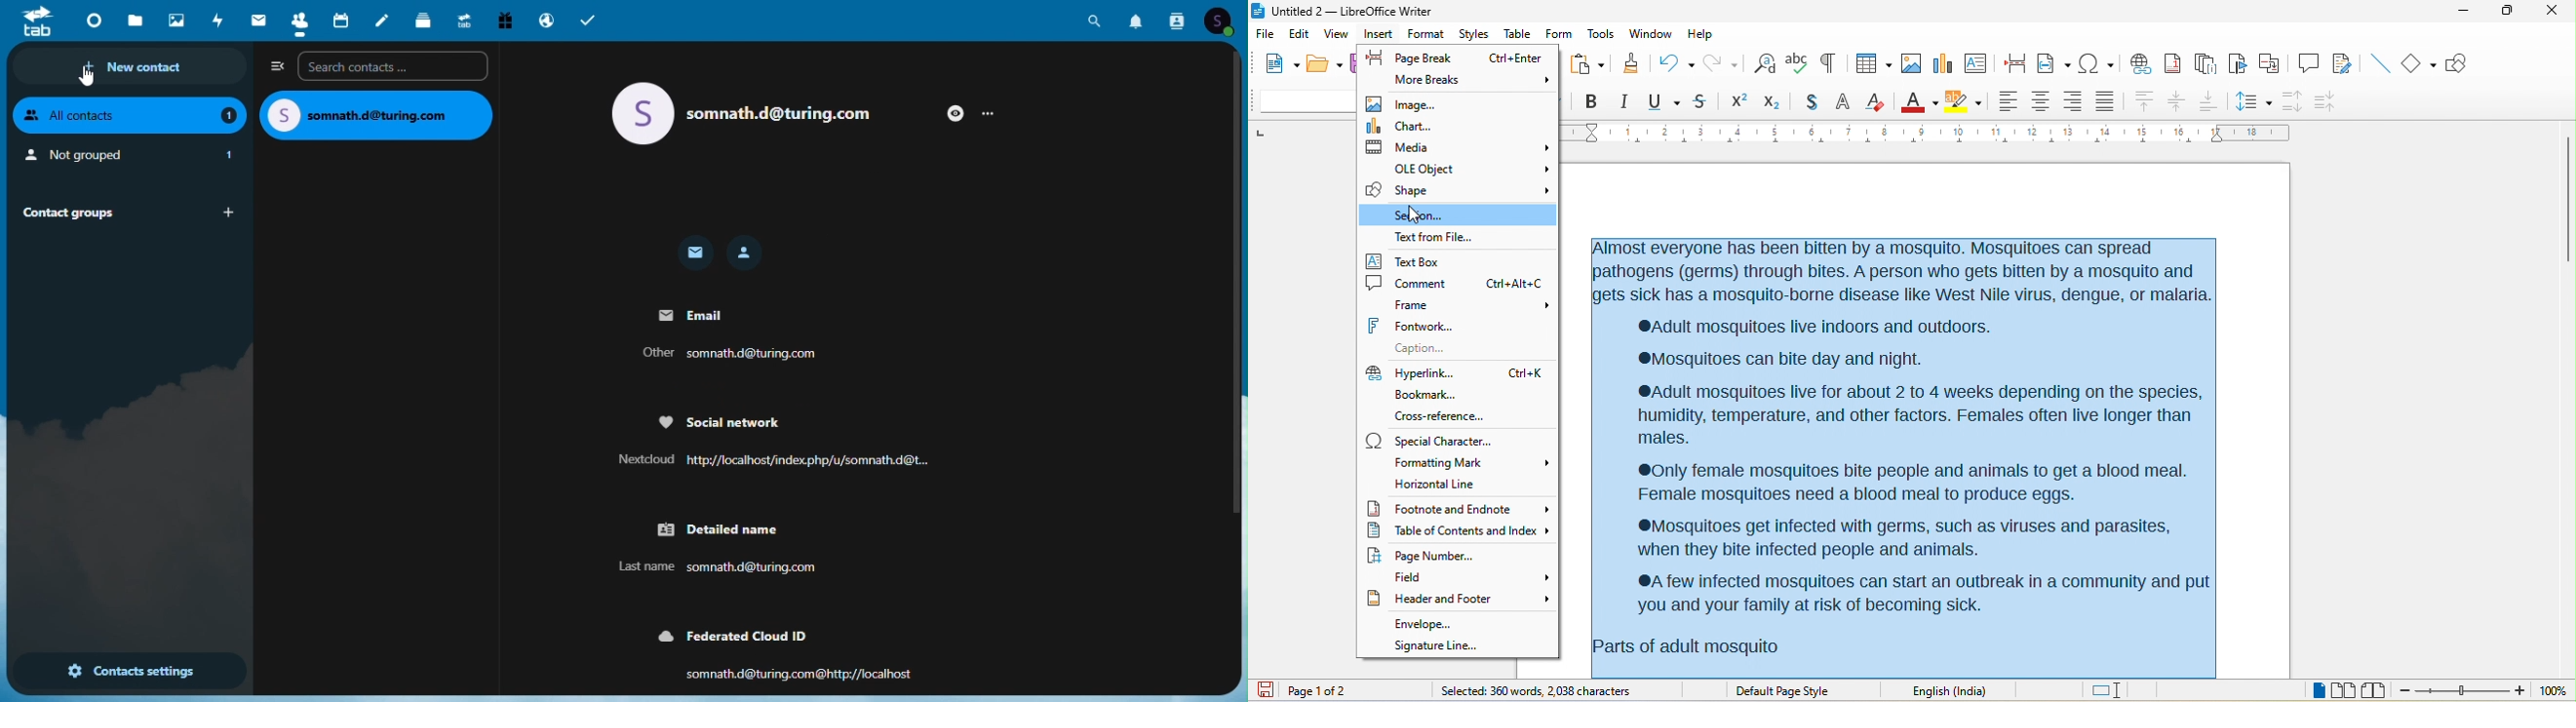 The width and height of the screenshot is (2576, 728). What do you see at coordinates (1458, 304) in the screenshot?
I see `frame` at bounding box center [1458, 304].